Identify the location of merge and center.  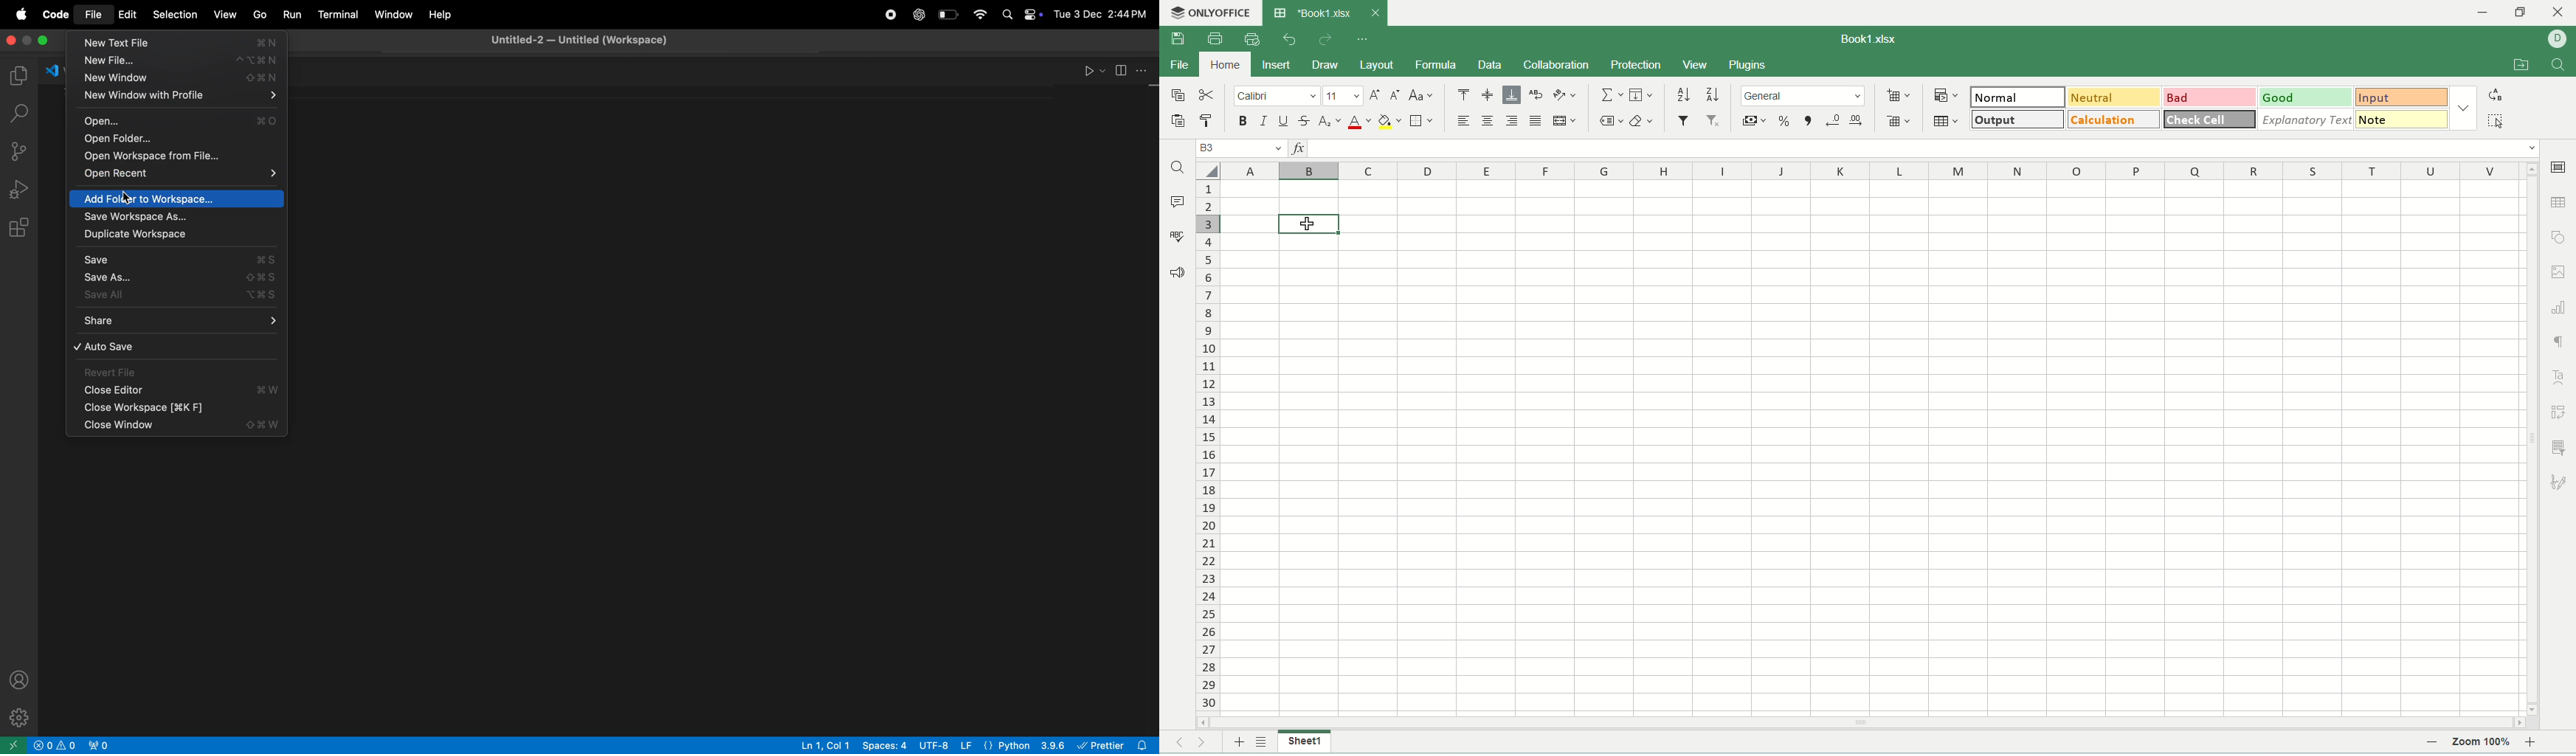
(1564, 121).